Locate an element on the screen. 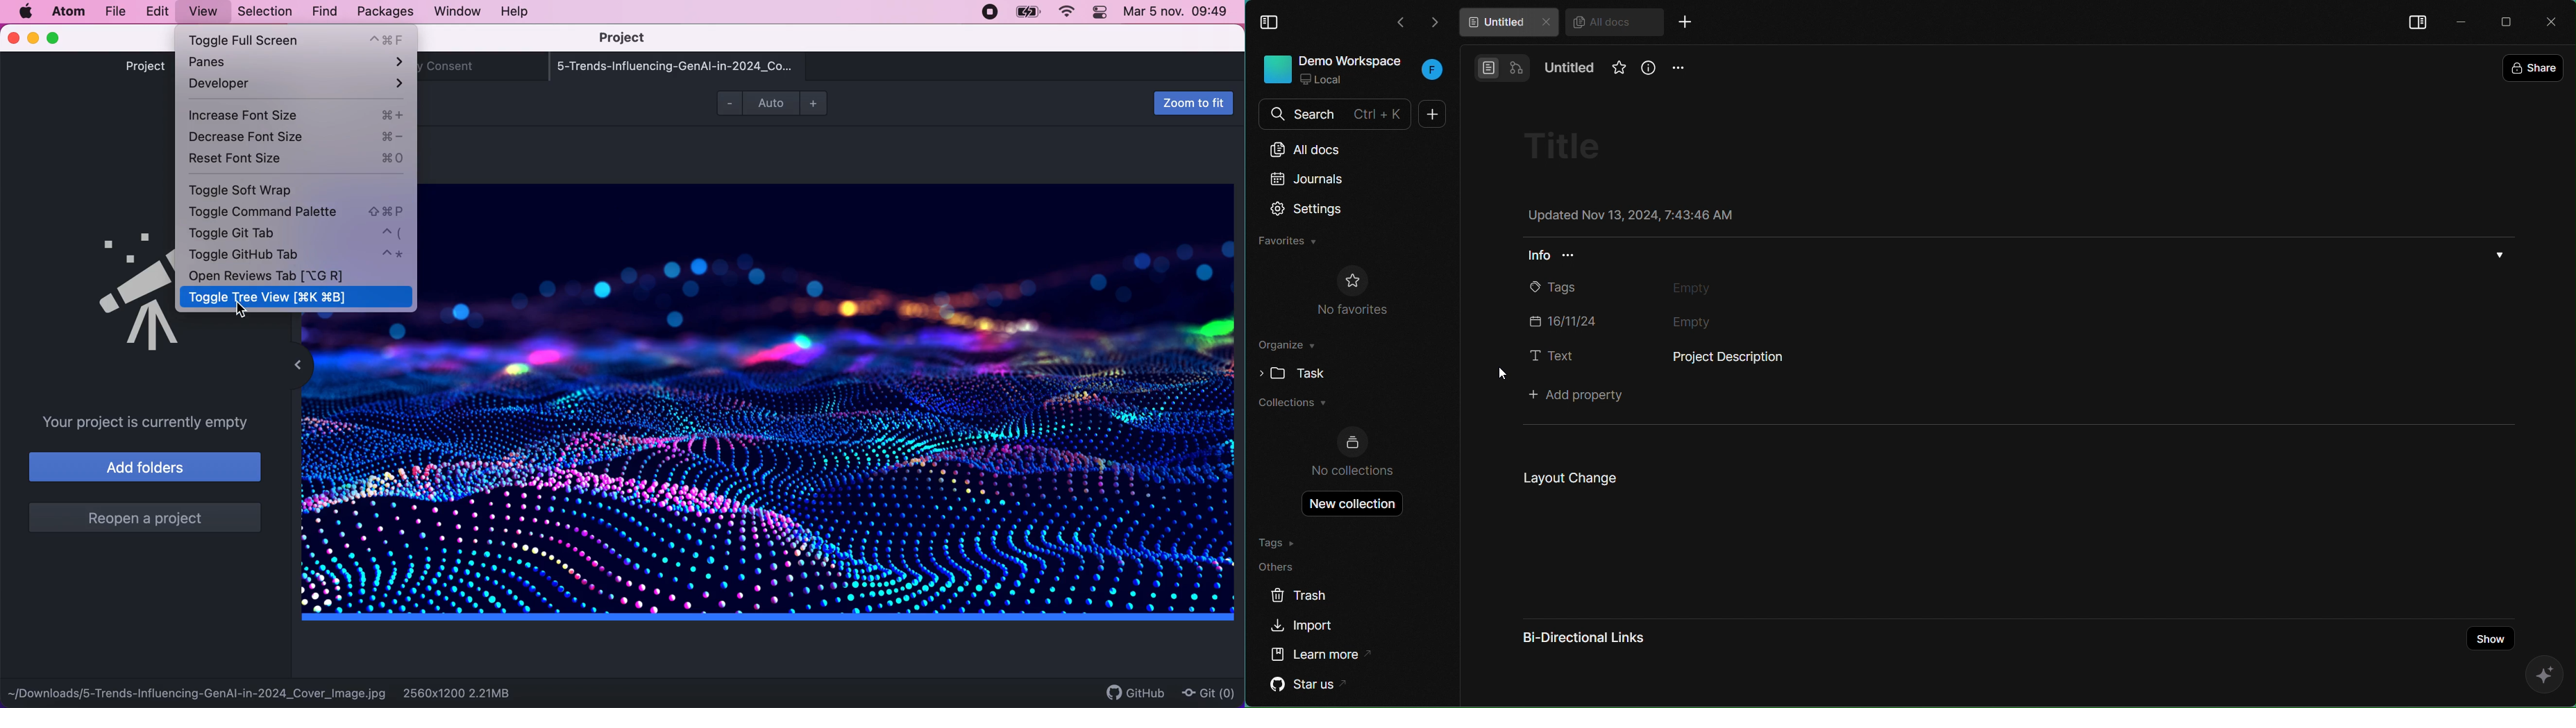 Image resolution: width=2576 pixels, height=728 pixels. Typed is located at coordinates (1745, 358).